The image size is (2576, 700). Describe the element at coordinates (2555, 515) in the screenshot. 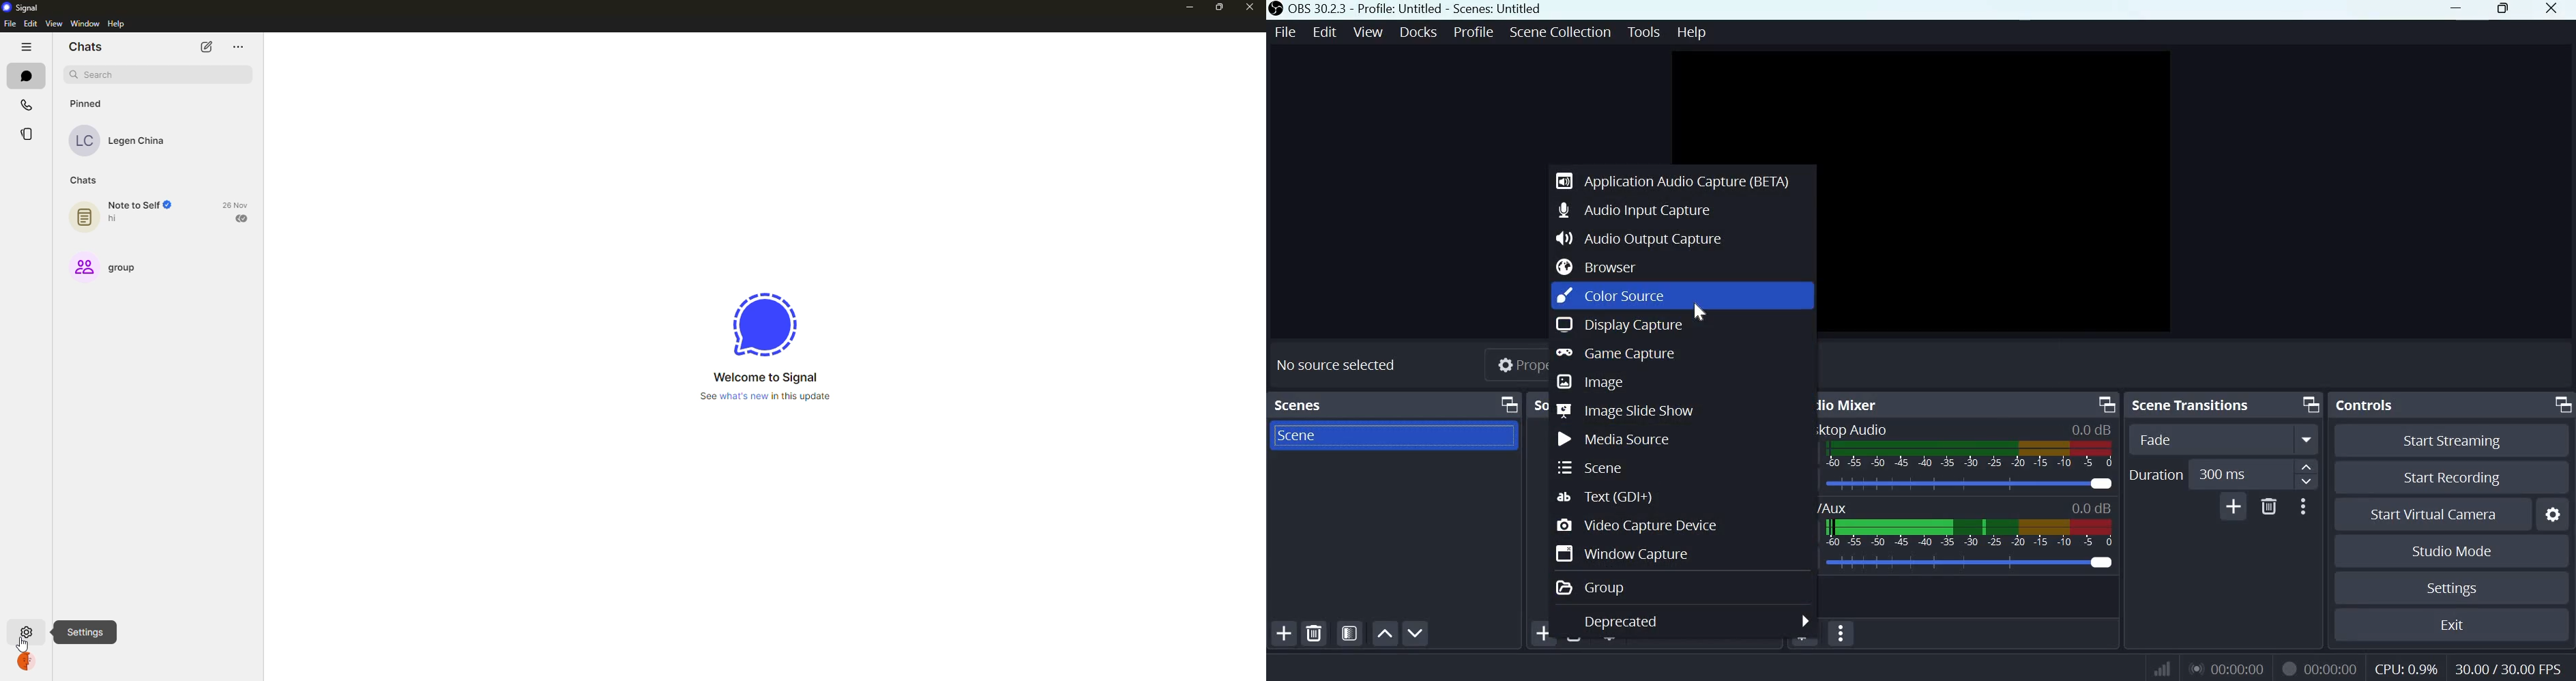

I see `Configure virtual camers` at that location.